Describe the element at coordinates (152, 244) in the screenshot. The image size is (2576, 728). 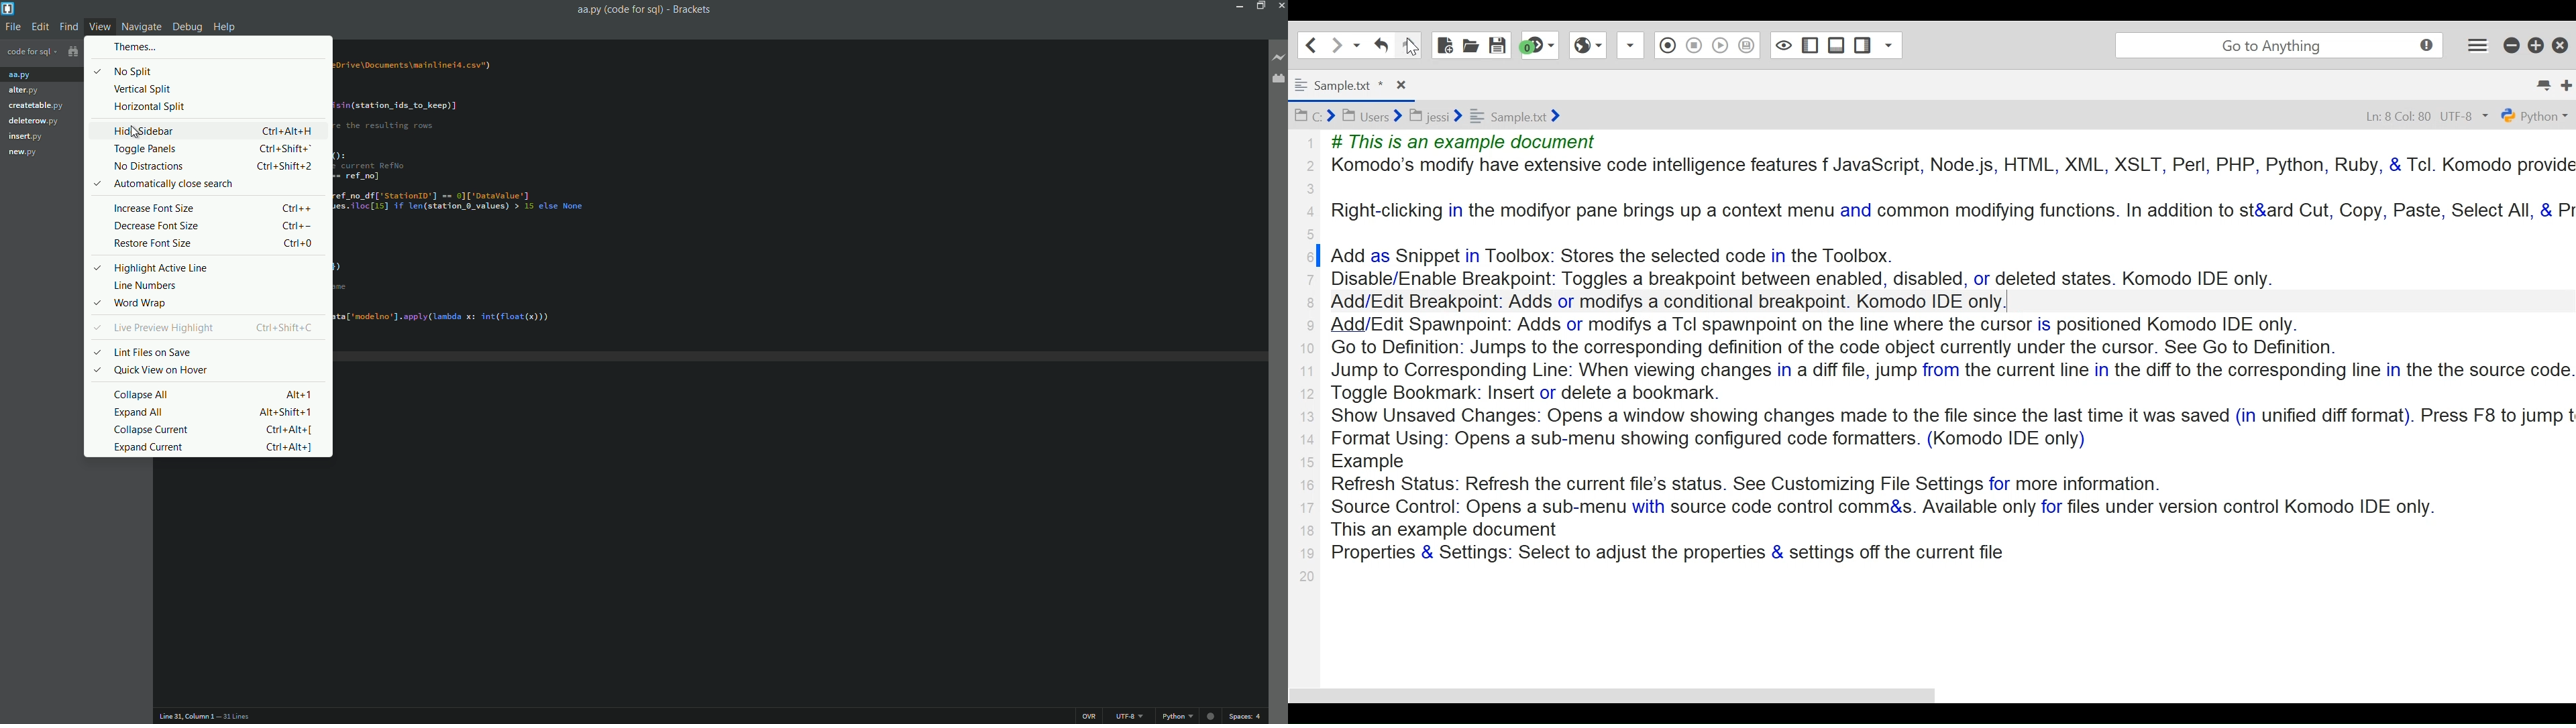
I see `restore font size button` at that location.